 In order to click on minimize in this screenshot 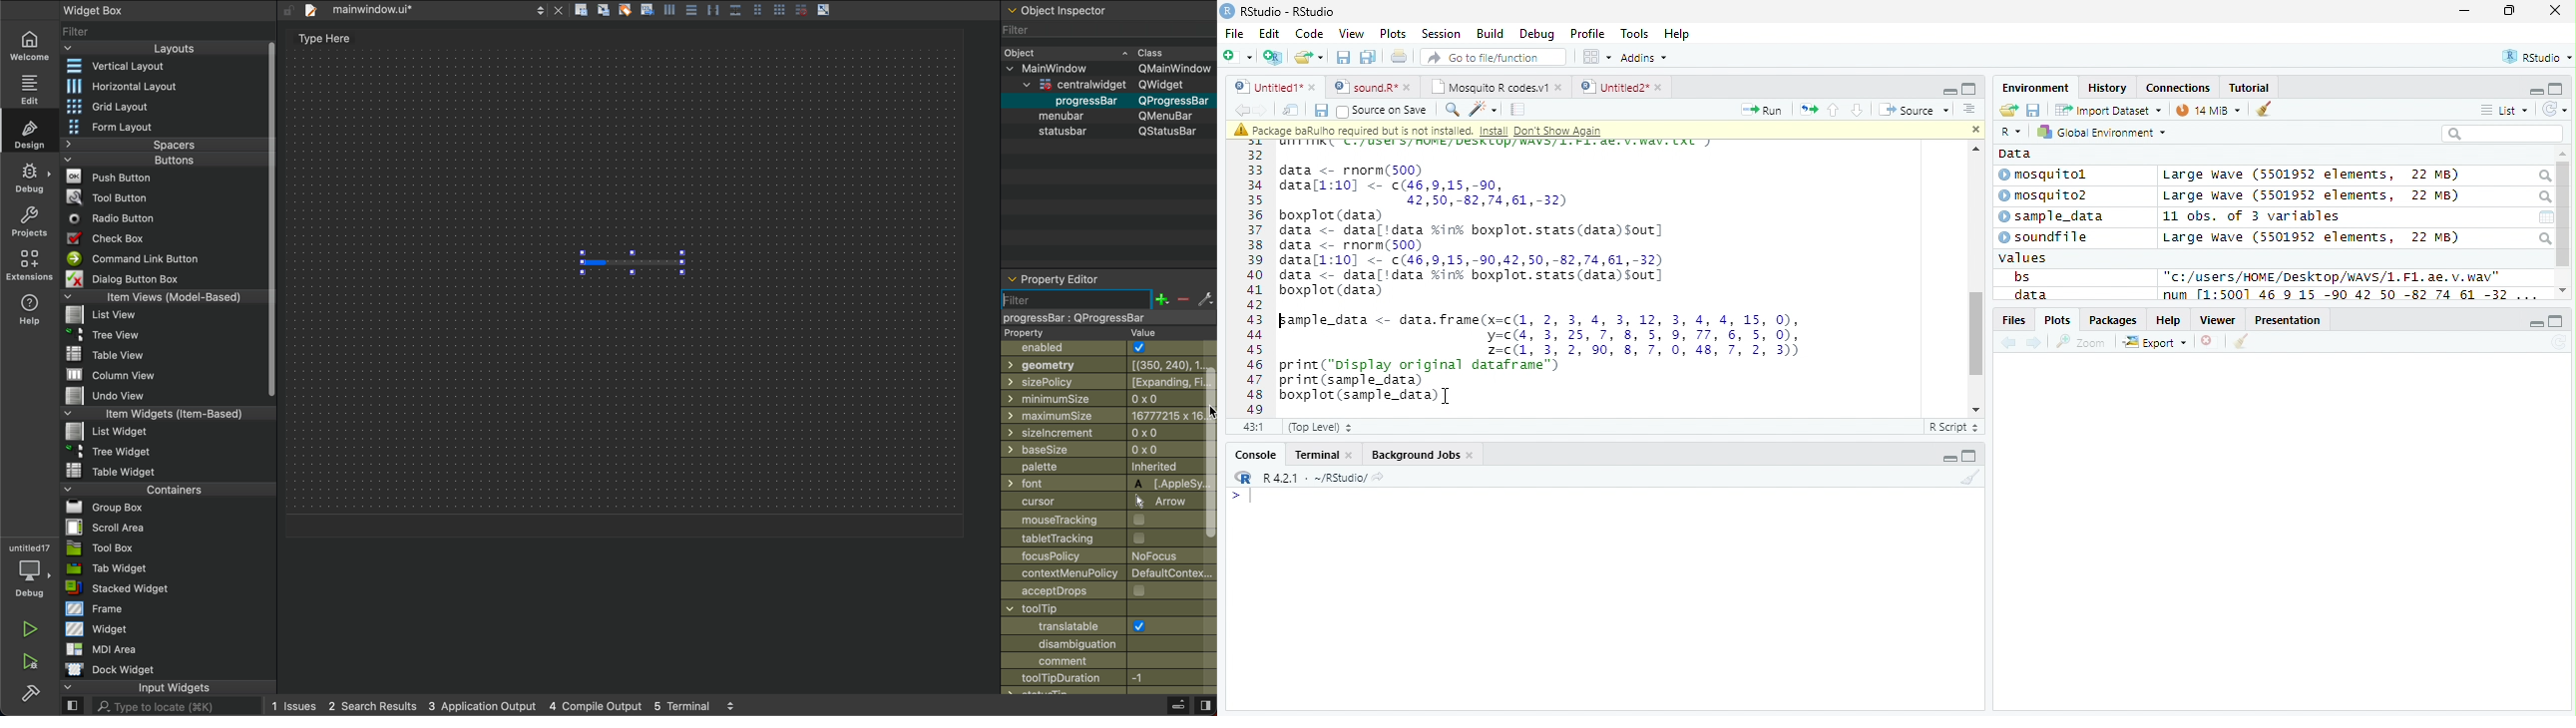, I will do `click(2536, 322)`.